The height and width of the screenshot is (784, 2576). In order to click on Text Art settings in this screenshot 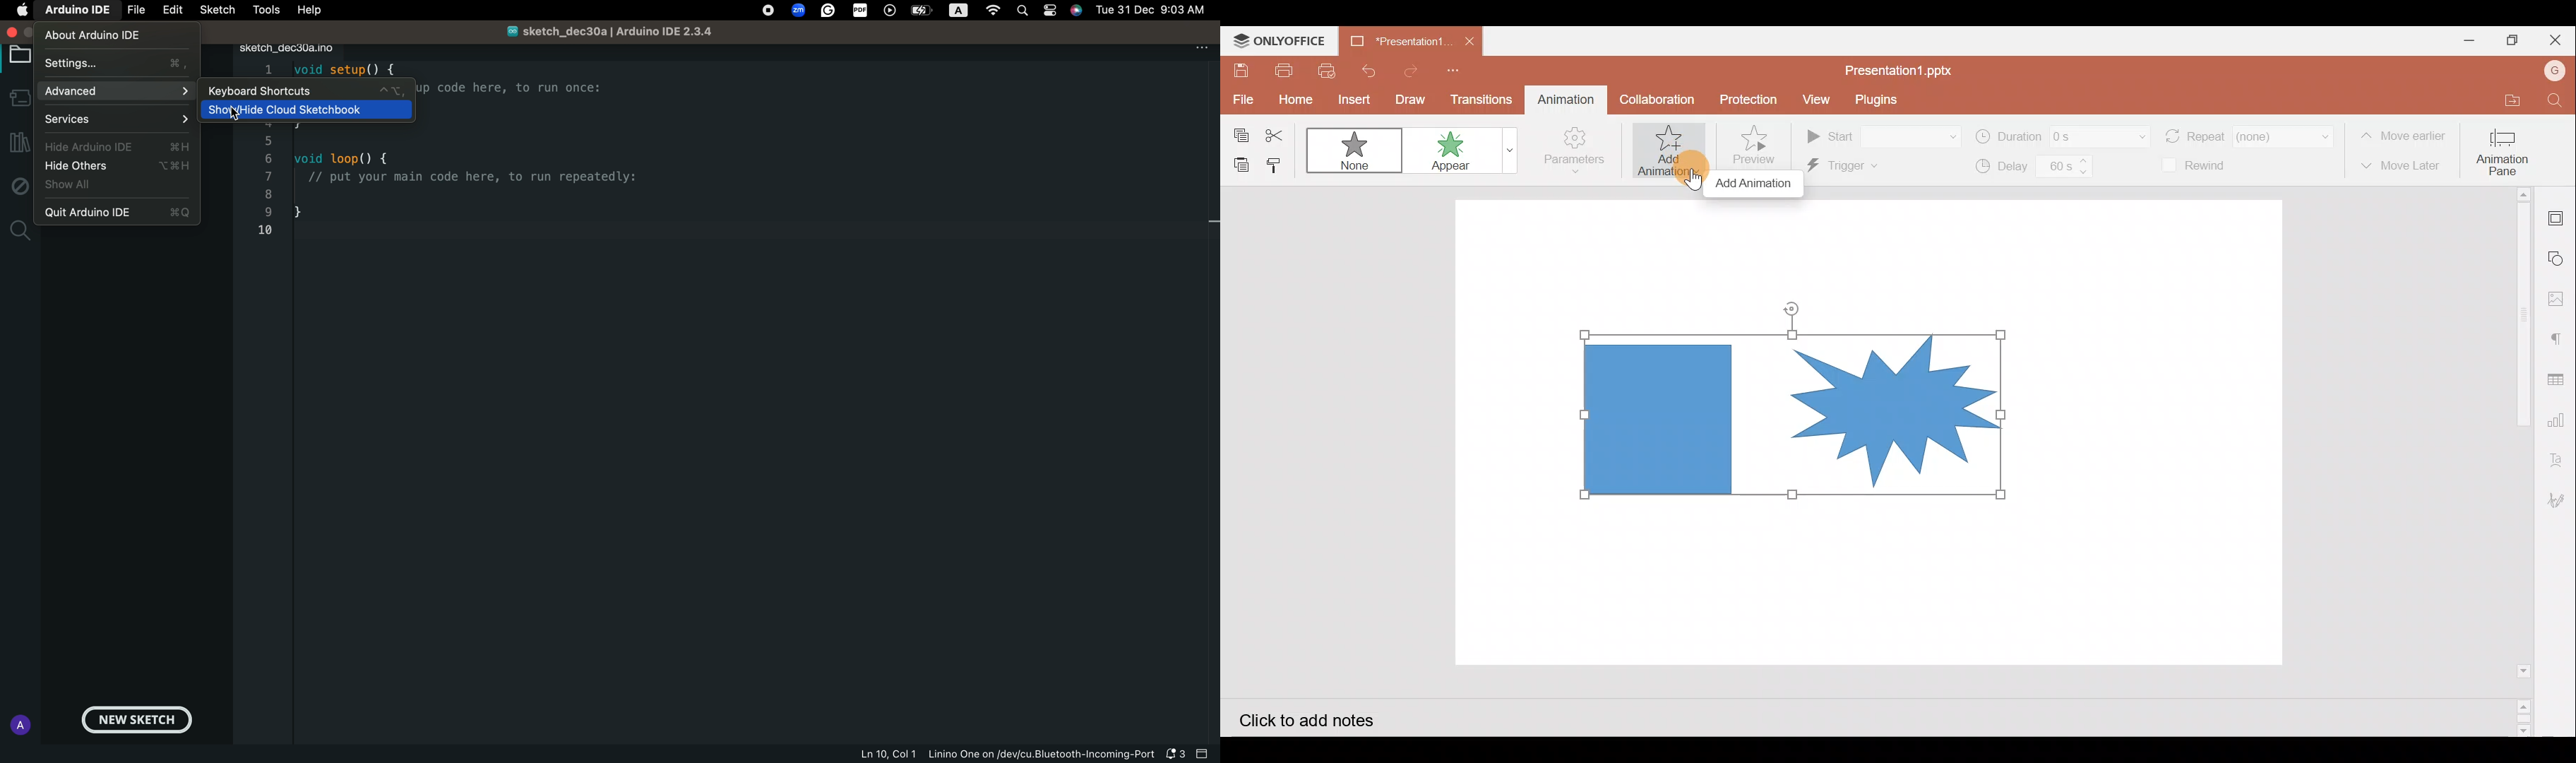, I will do `click(2560, 454)`.